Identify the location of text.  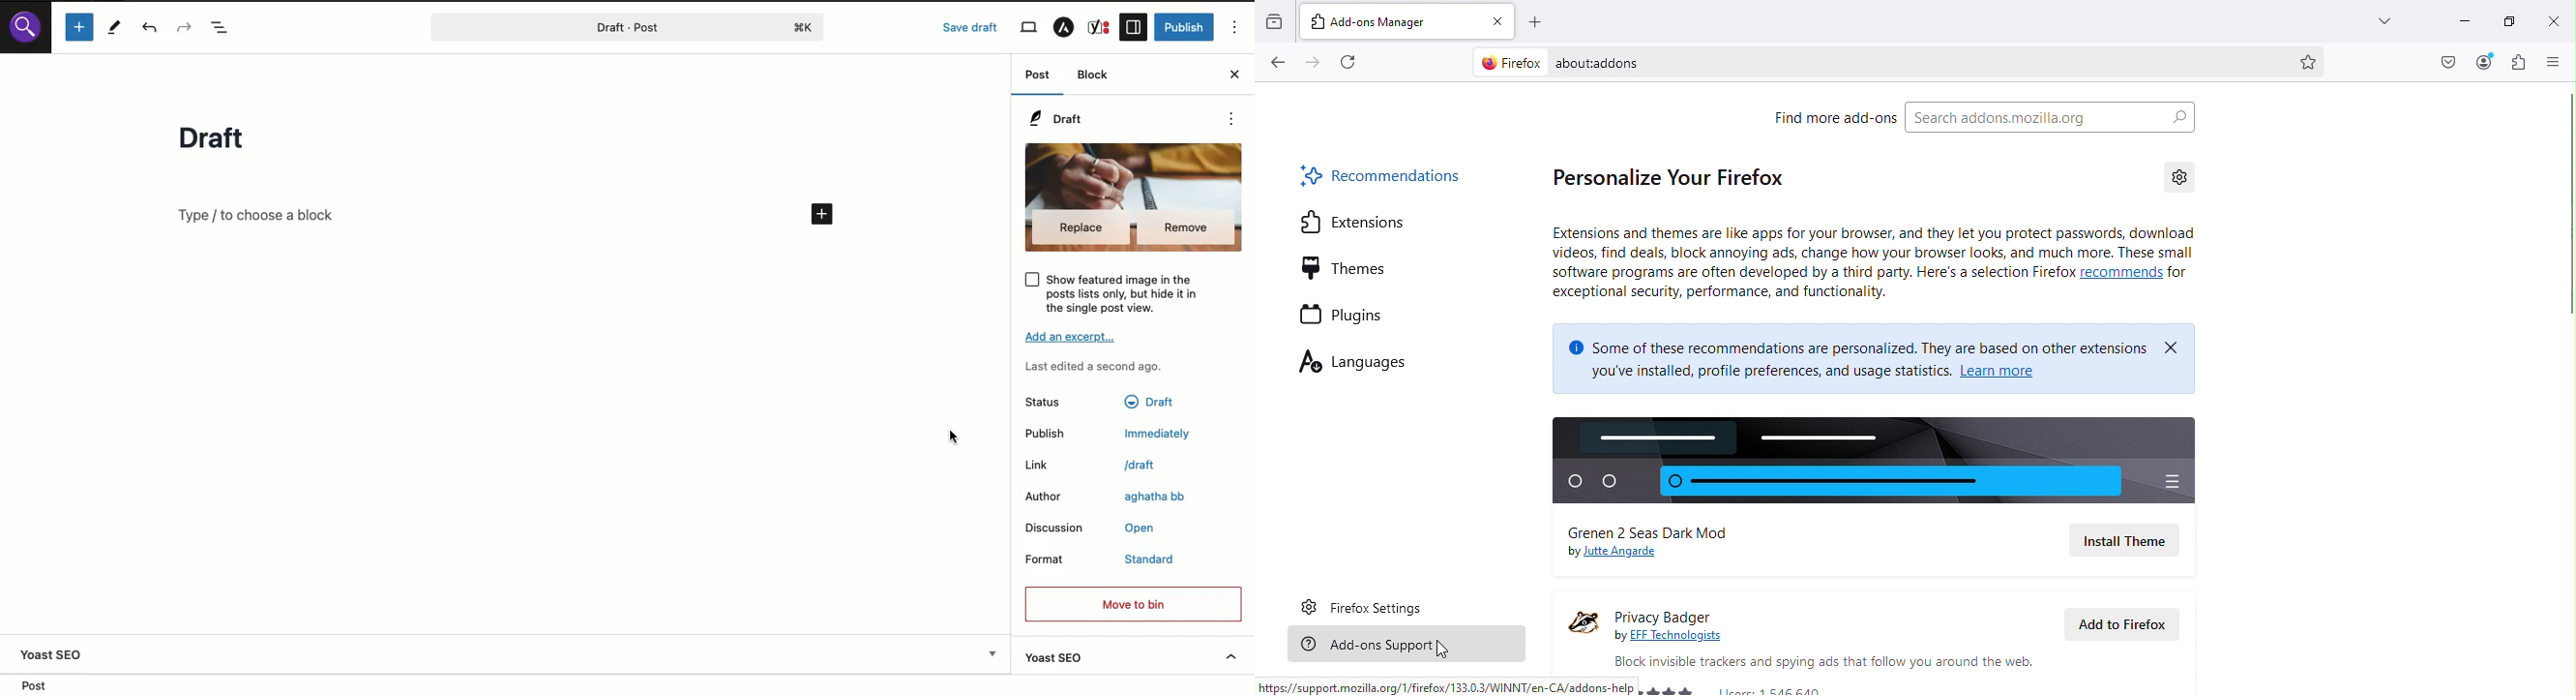
(1142, 527).